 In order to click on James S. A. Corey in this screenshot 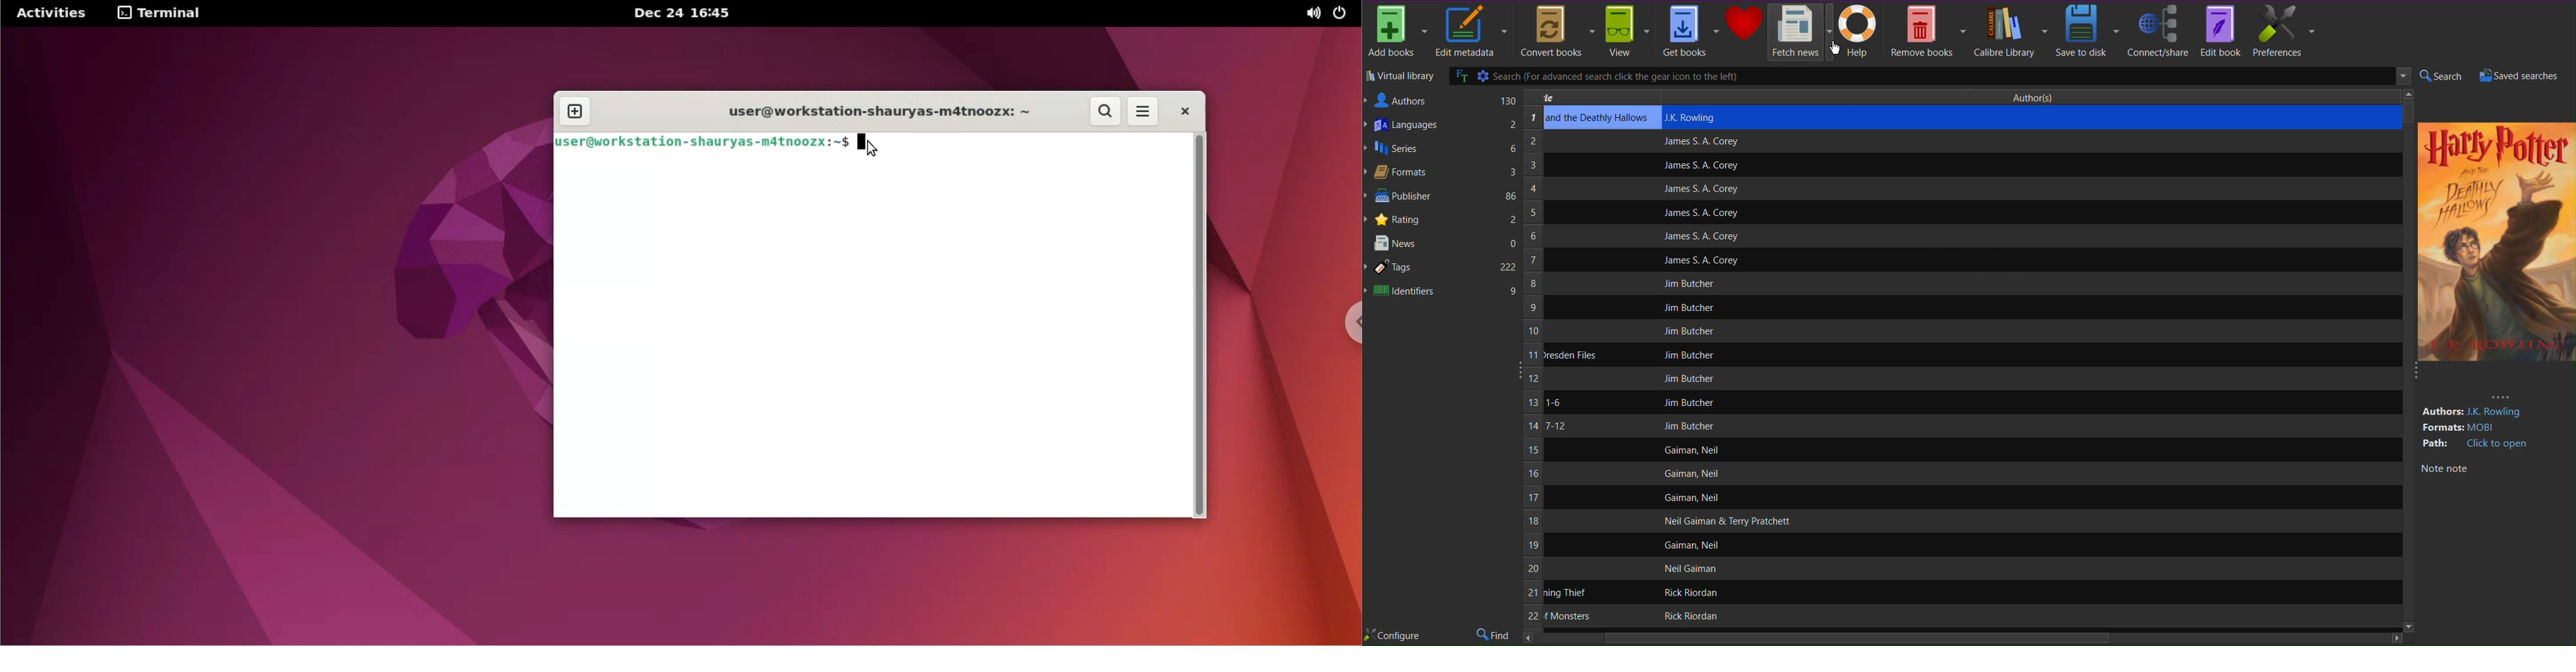, I will do `click(1699, 189)`.